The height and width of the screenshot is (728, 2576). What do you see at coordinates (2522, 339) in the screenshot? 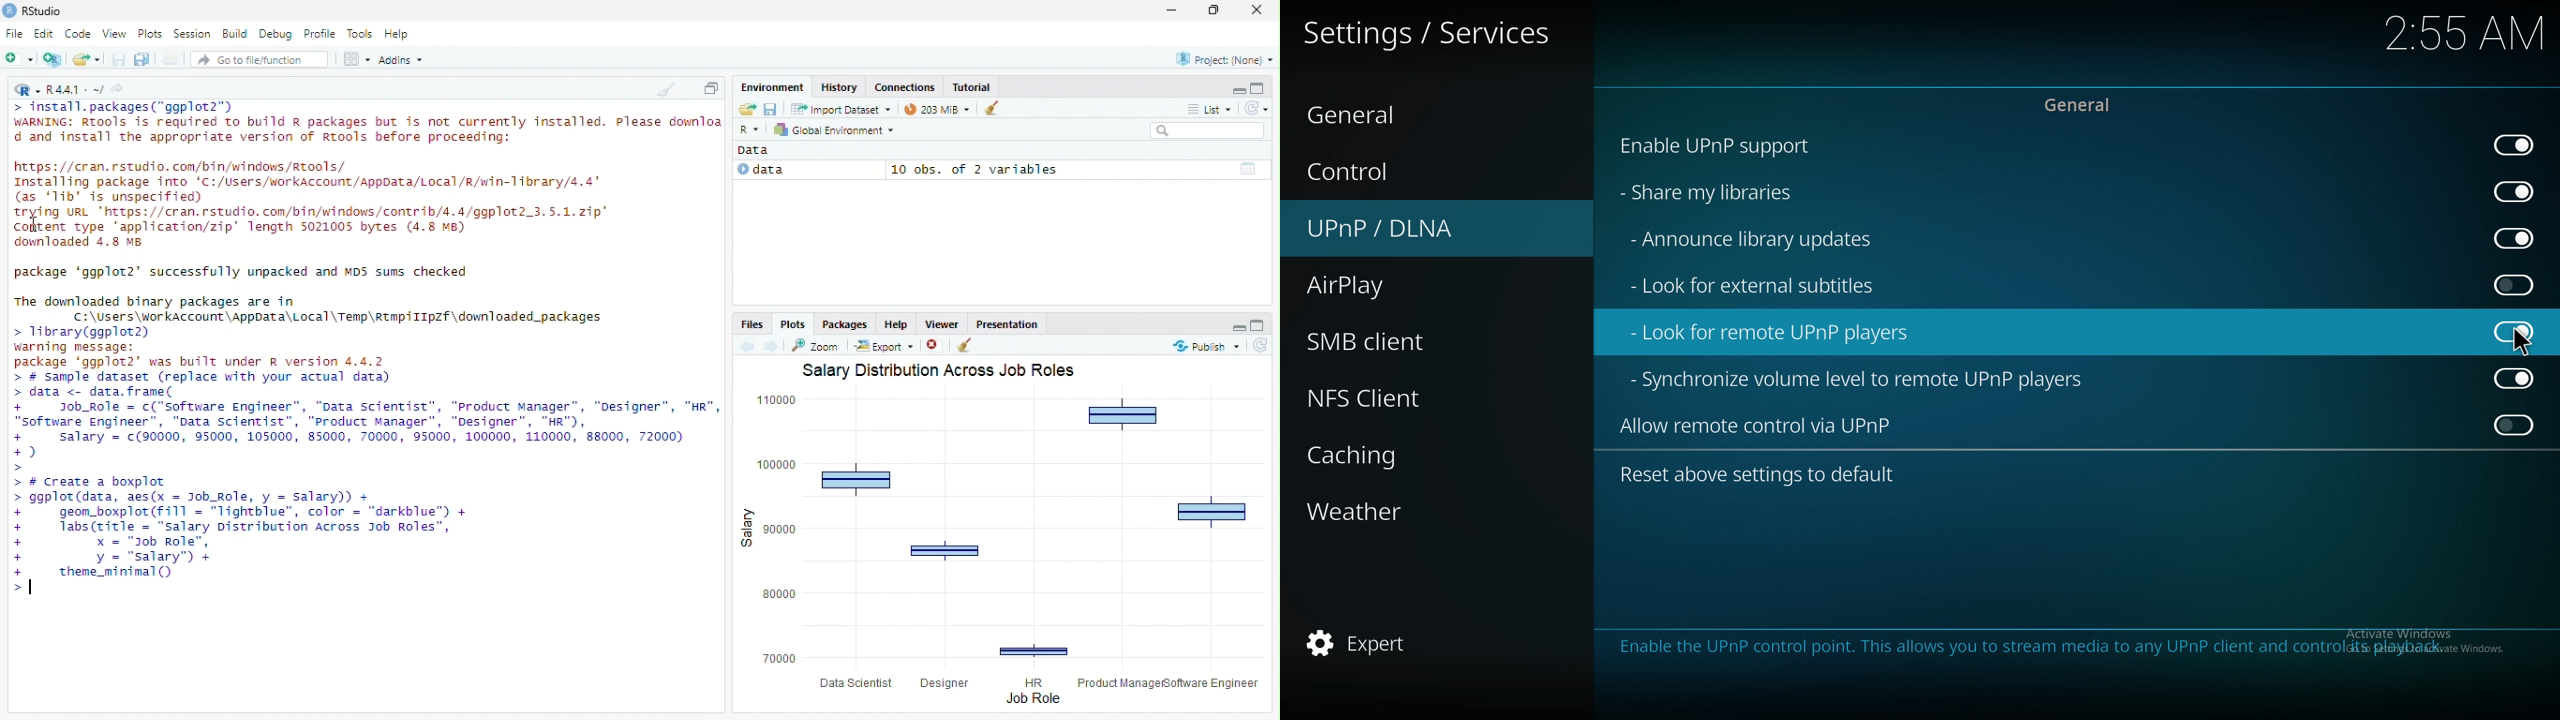
I see `pointer cursor` at bounding box center [2522, 339].